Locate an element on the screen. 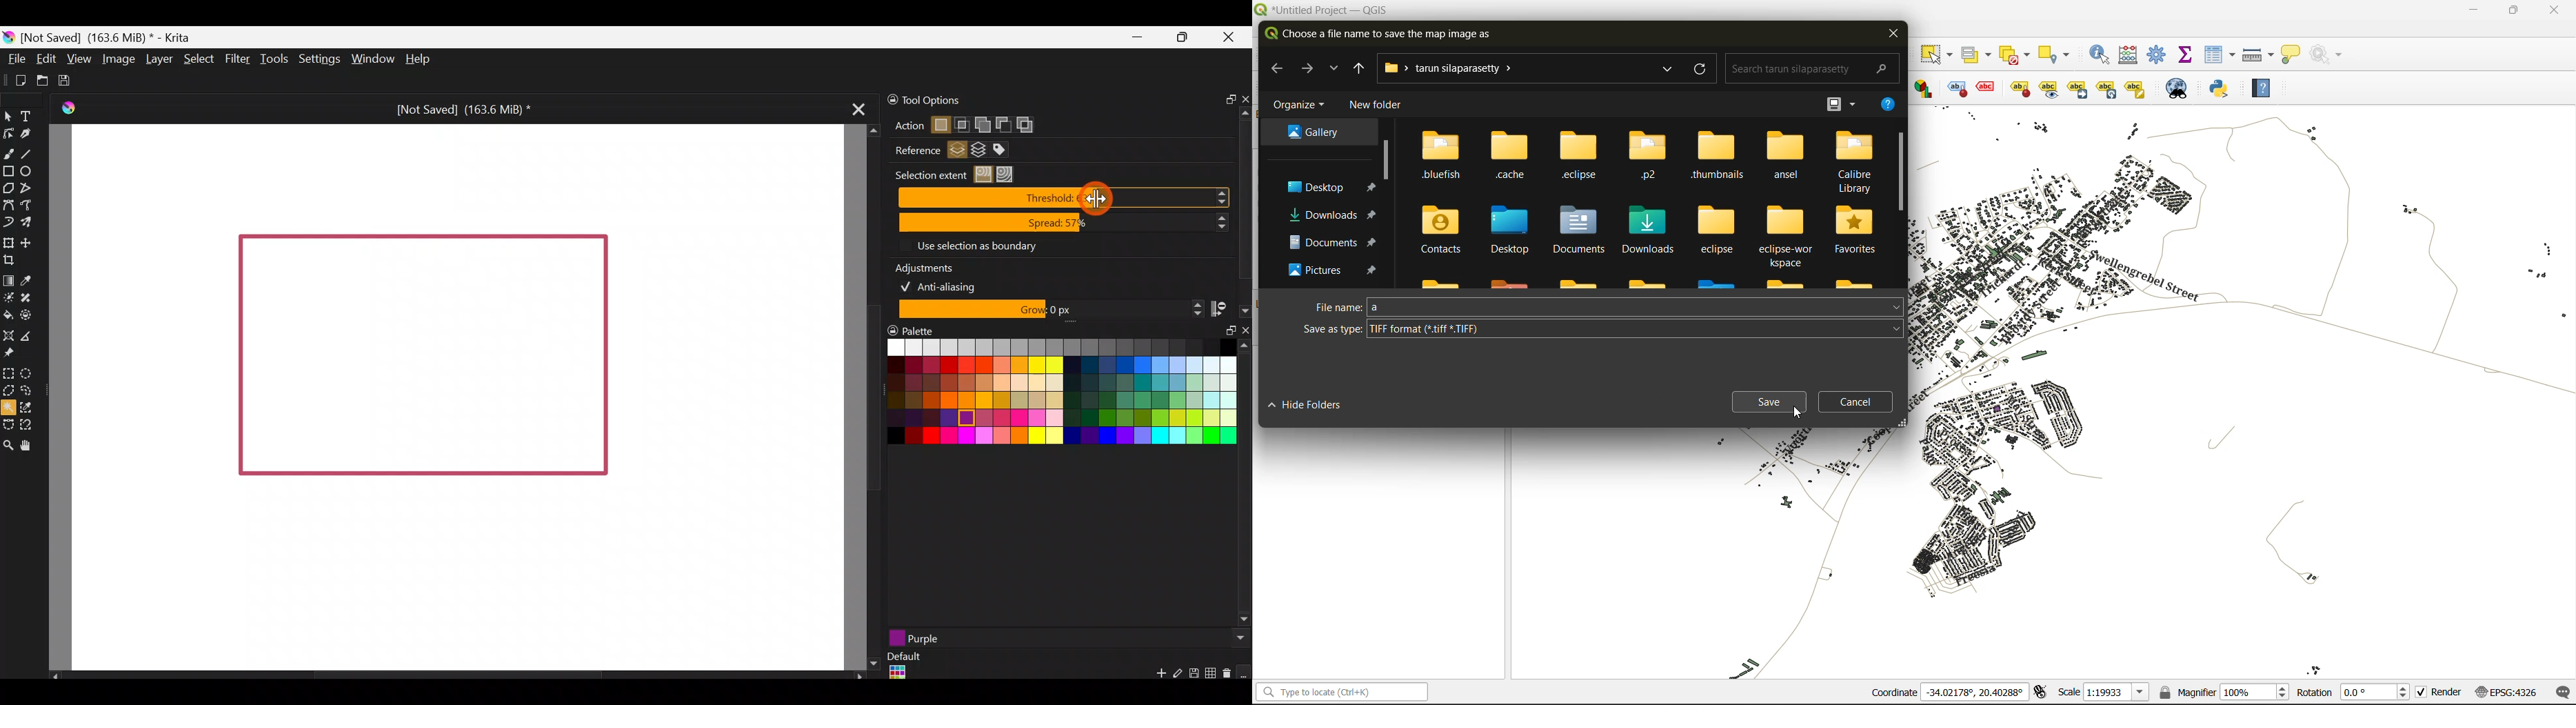  Sample a colour from the image/current layer is located at coordinates (29, 278).